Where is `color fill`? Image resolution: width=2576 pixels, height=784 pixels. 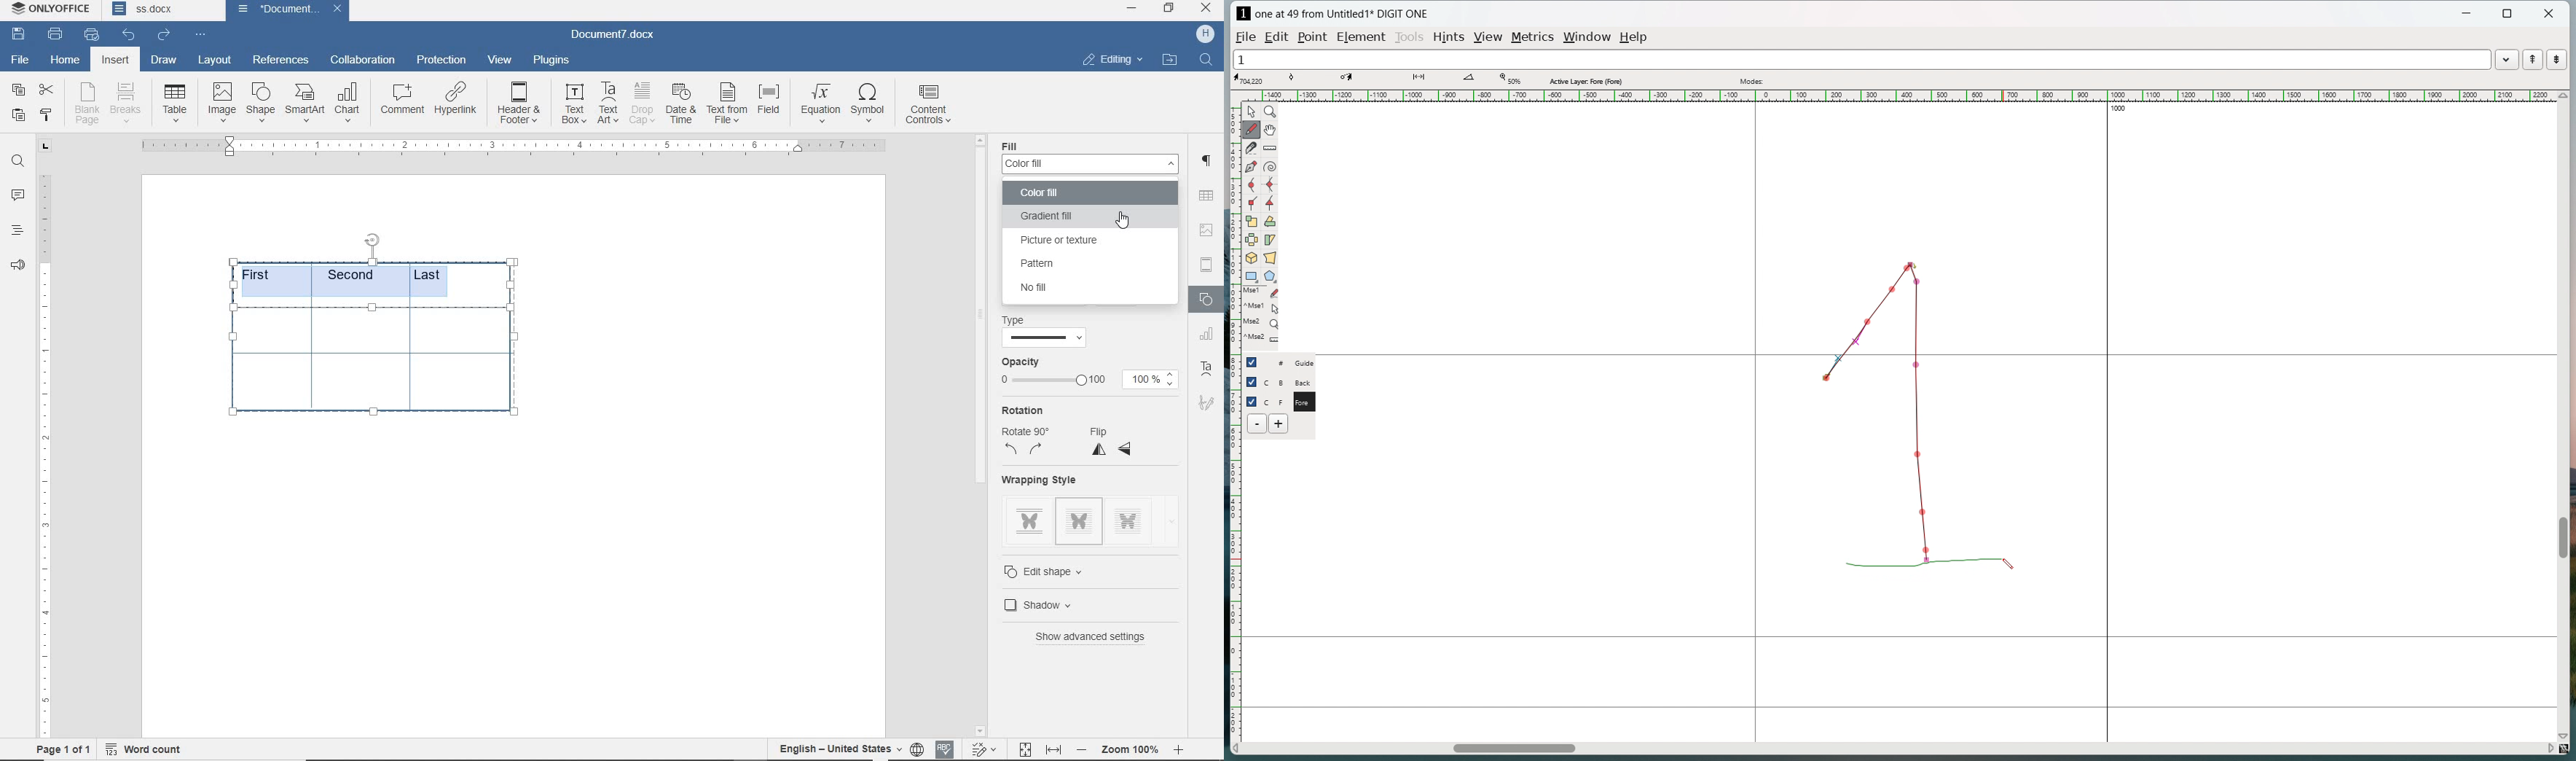 color fill is located at coordinates (1093, 193).